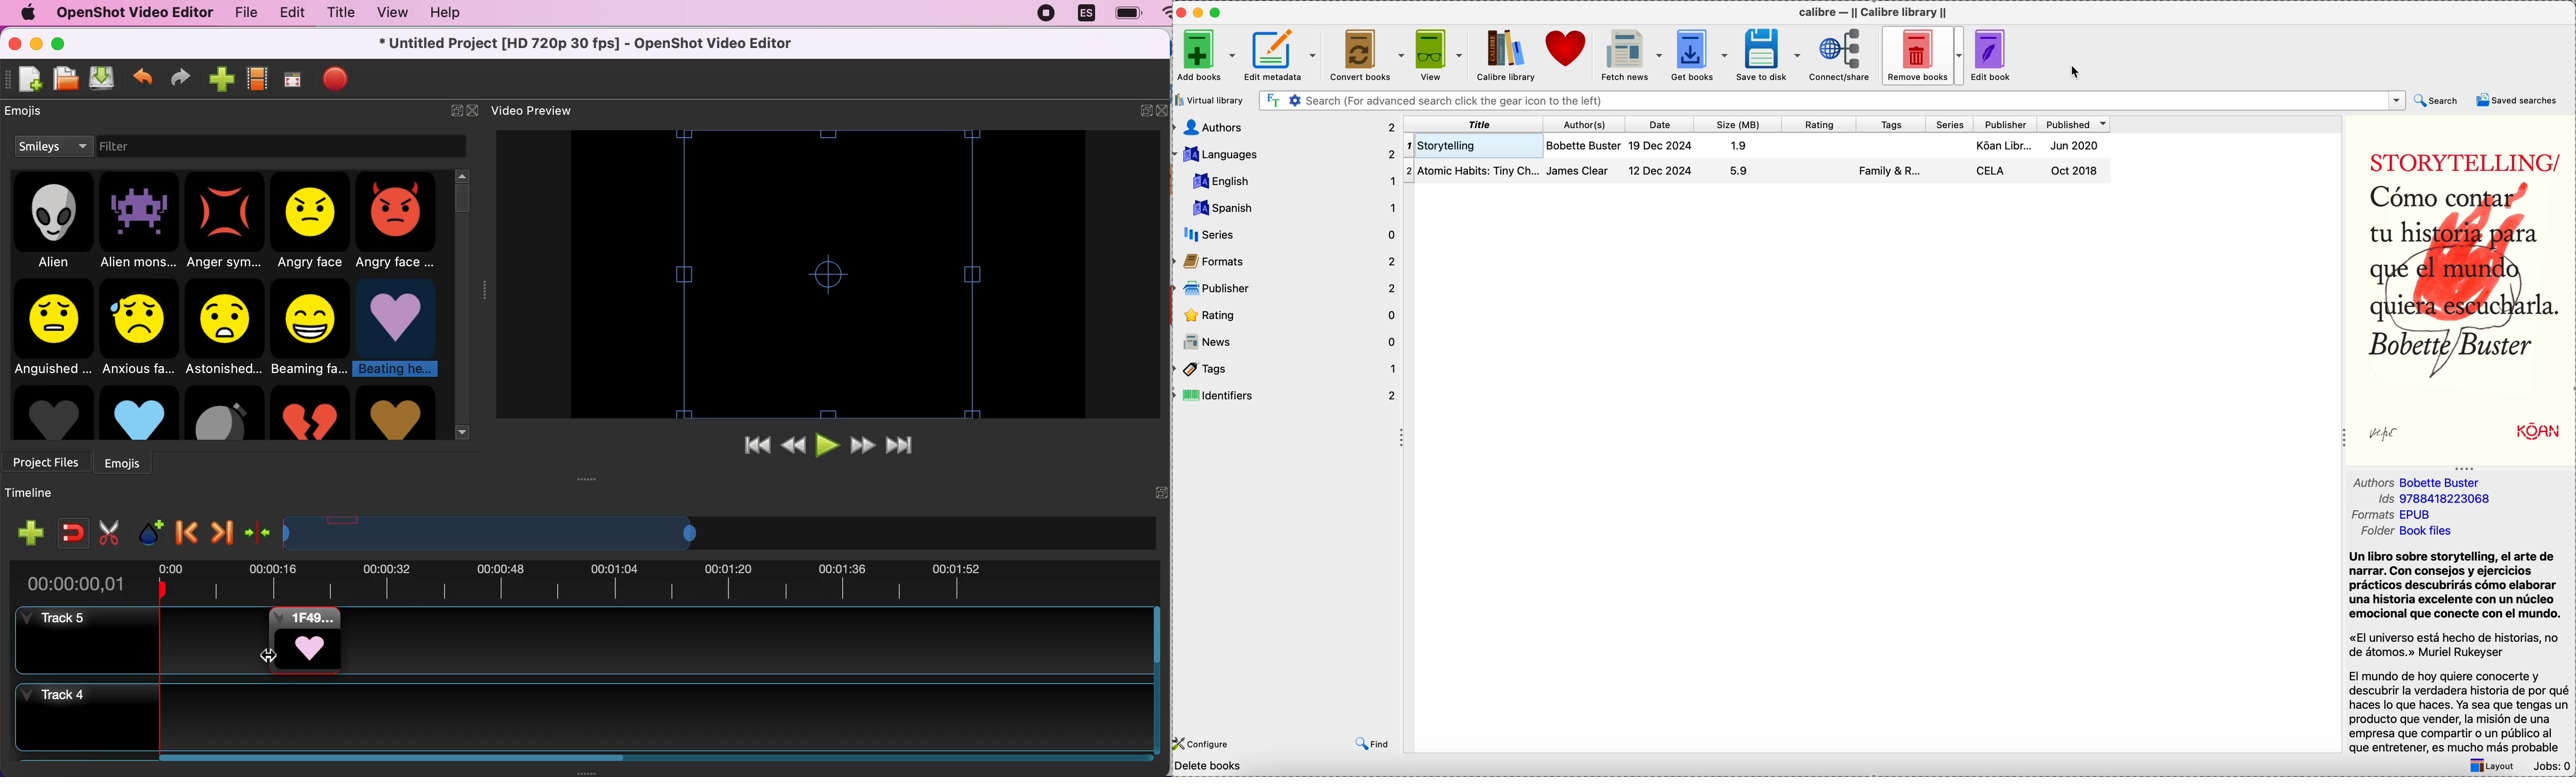 The height and width of the screenshot is (784, 2576). What do you see at coordinates (1199, 12) in the screenshot?
I see `minimize Calibre` at bounding box center [1199, 12].